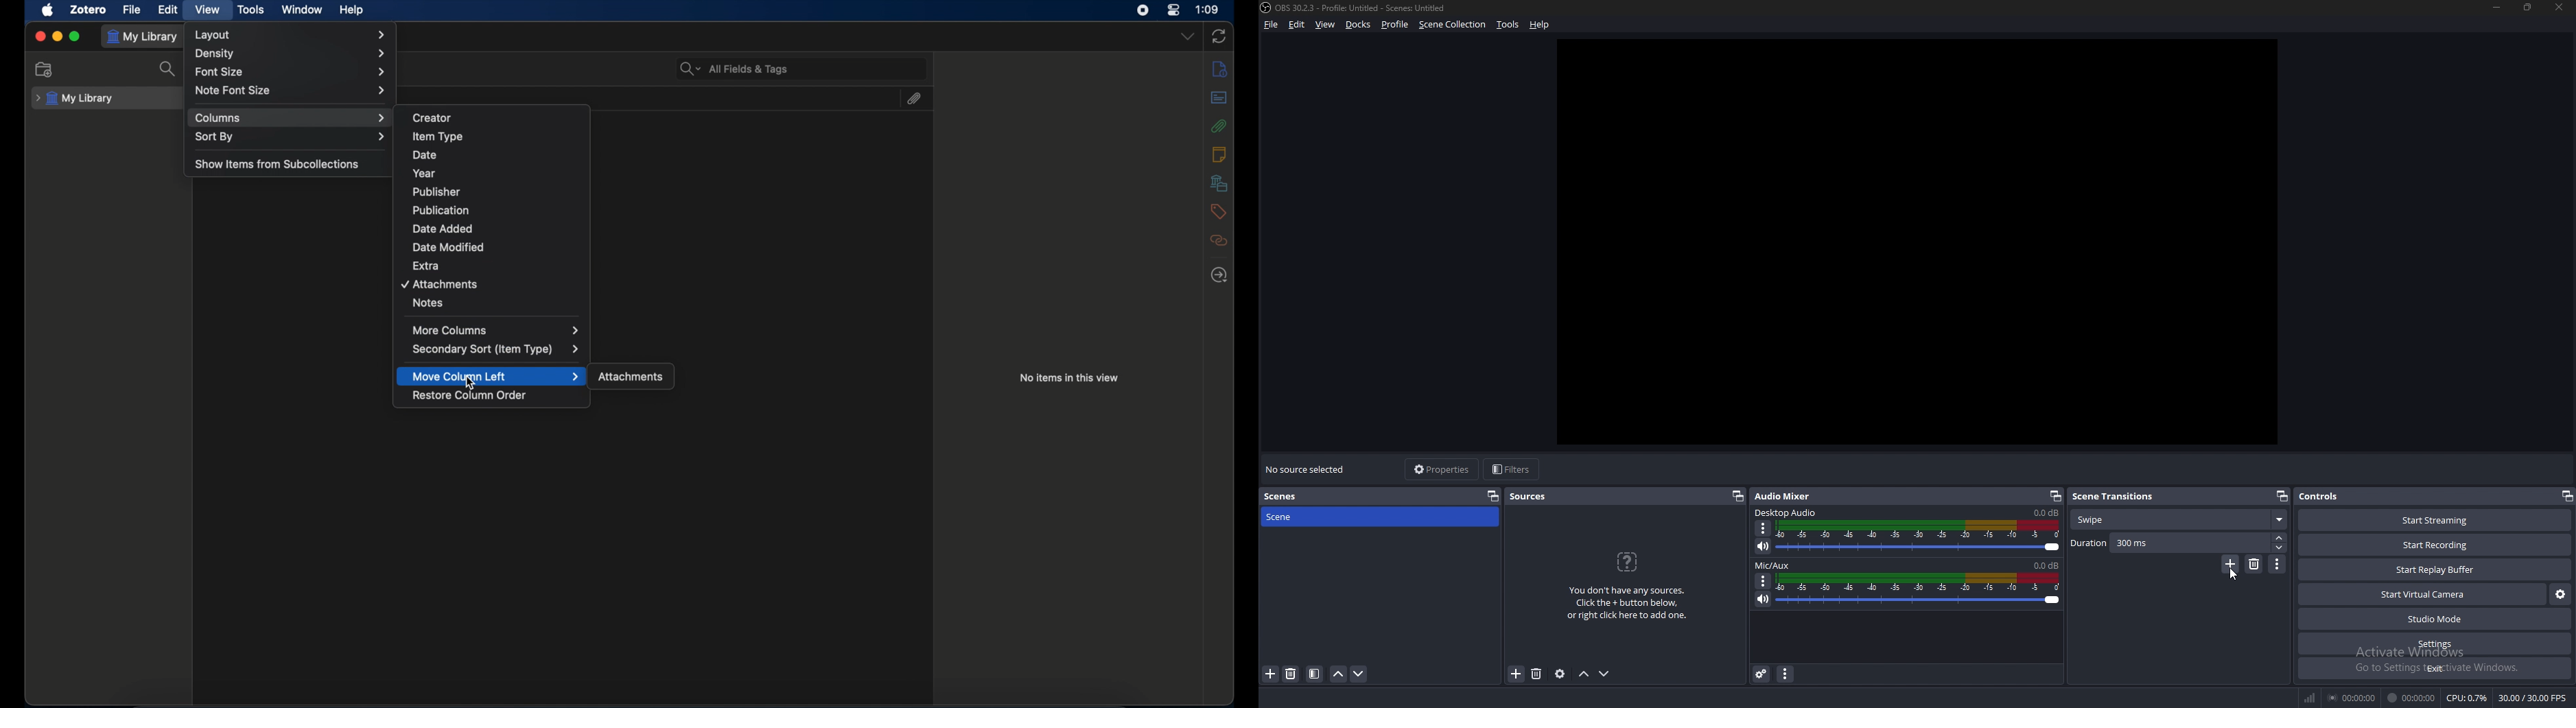 Image resolution: width=2576 pixels, height=728 pixels. What do you see at coordinates (1493, 496) in the screenshot?
I see `pop out` at bounding box center [1493, 496].